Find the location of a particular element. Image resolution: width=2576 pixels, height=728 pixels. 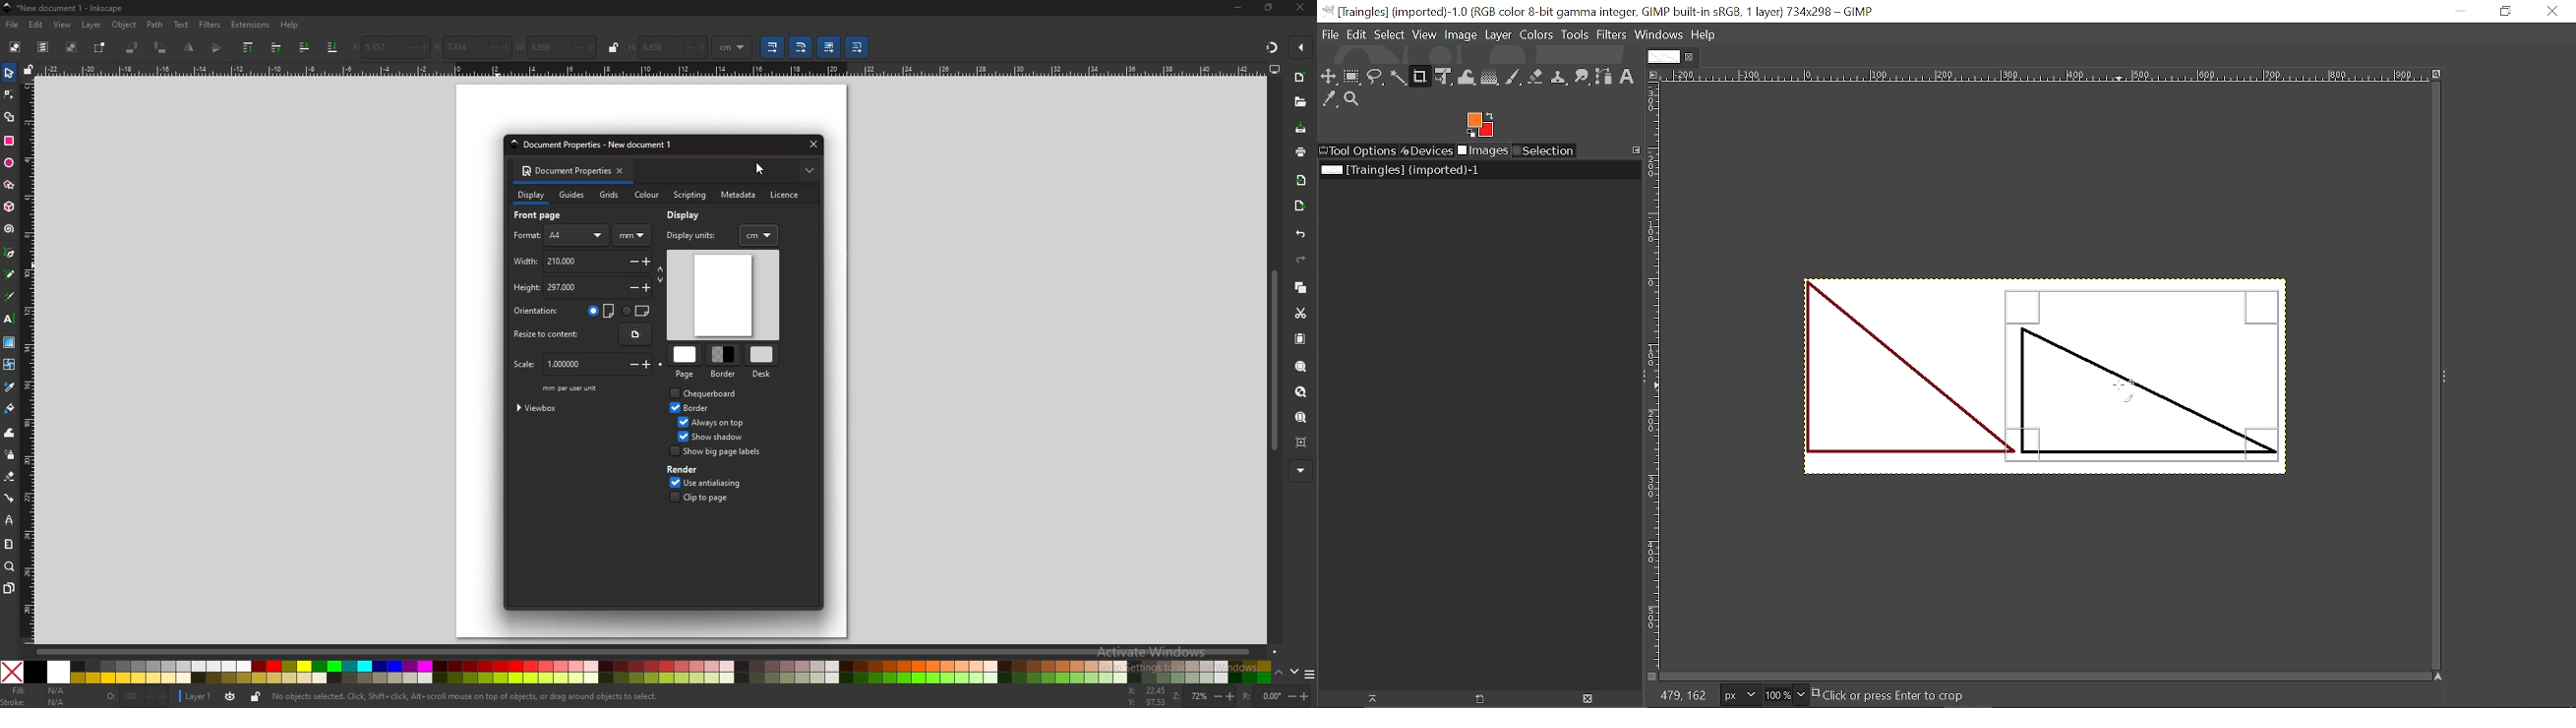

text is located at coordinates (182, 25).